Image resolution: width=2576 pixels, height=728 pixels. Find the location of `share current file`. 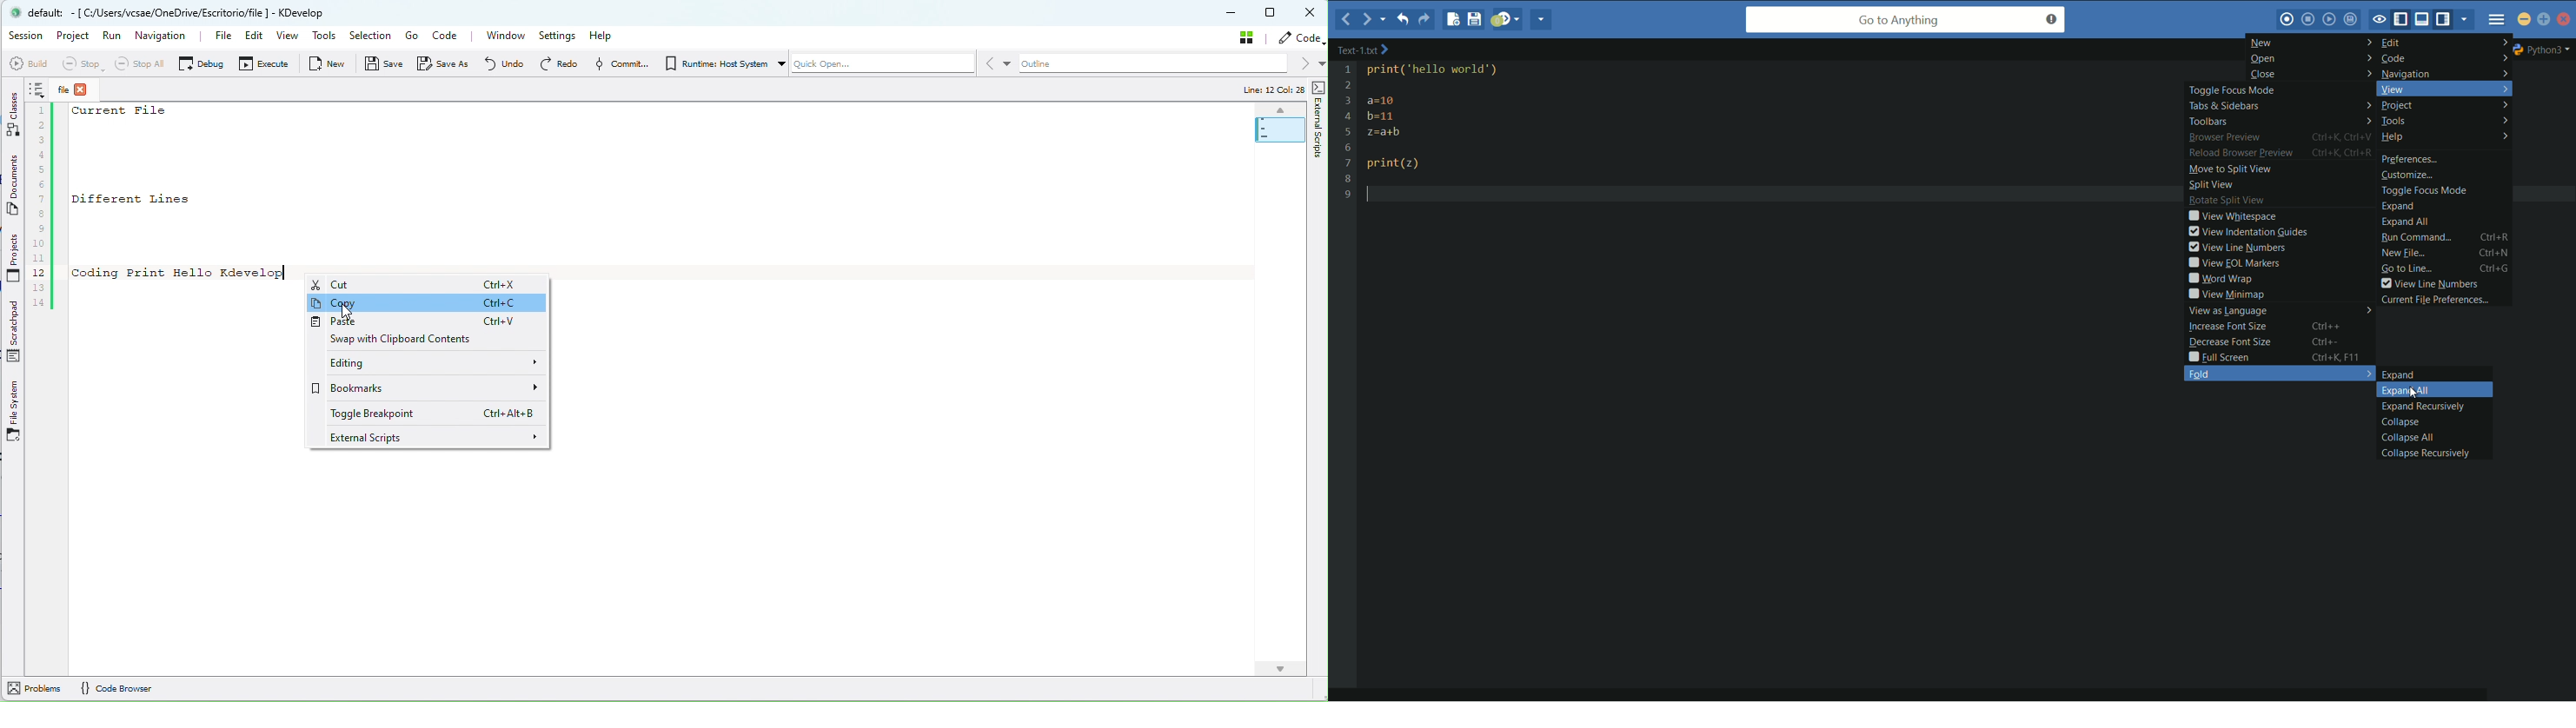

share current file is located at coordinates (1543, 21).